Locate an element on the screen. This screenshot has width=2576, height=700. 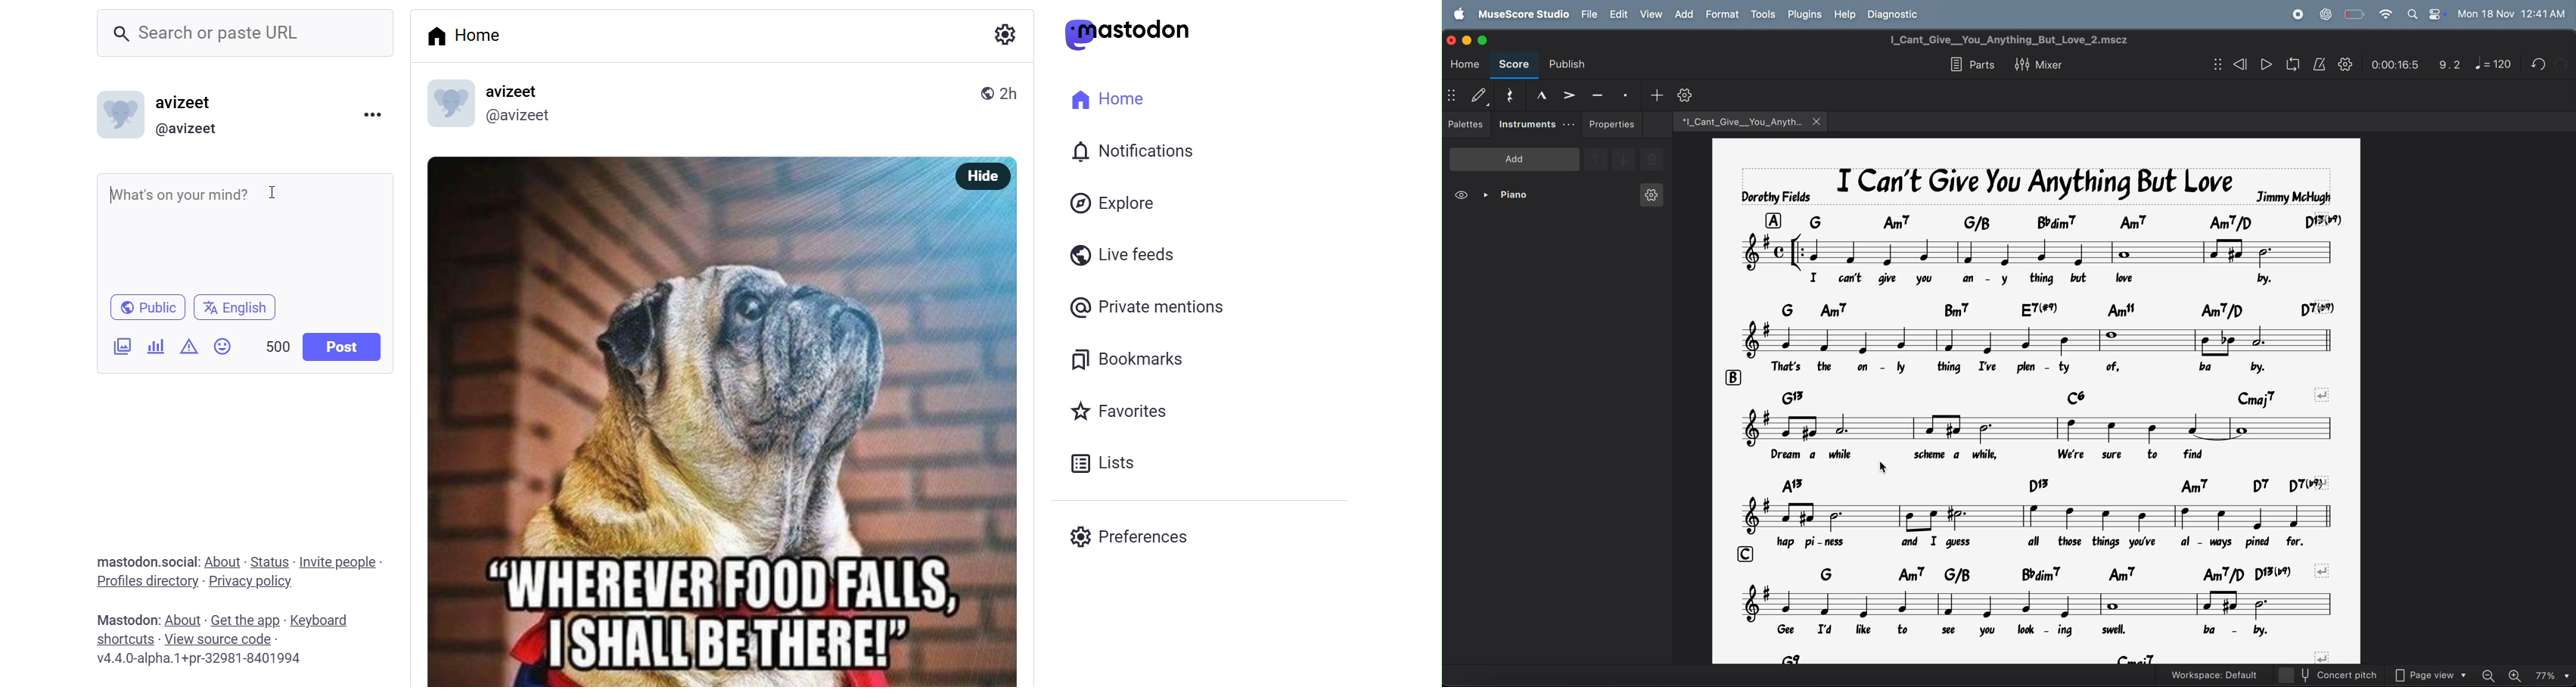
lyrics is located at coordinates (2054, 280).